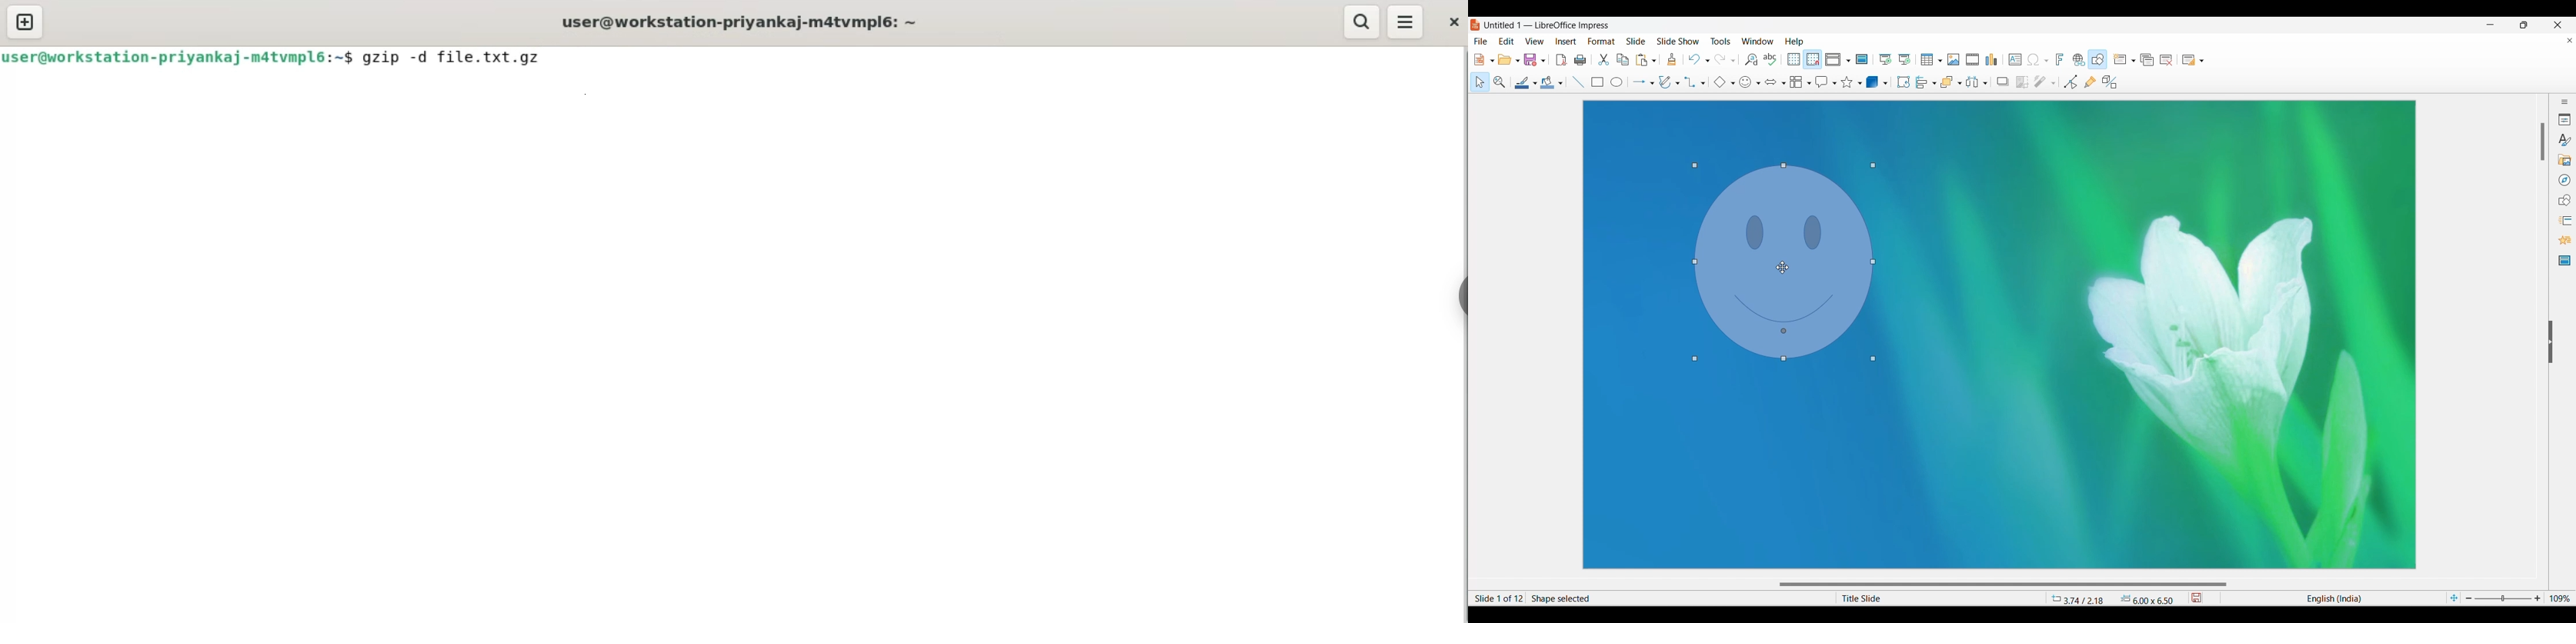  I want to click on Line color selected, so click(1522, 82).